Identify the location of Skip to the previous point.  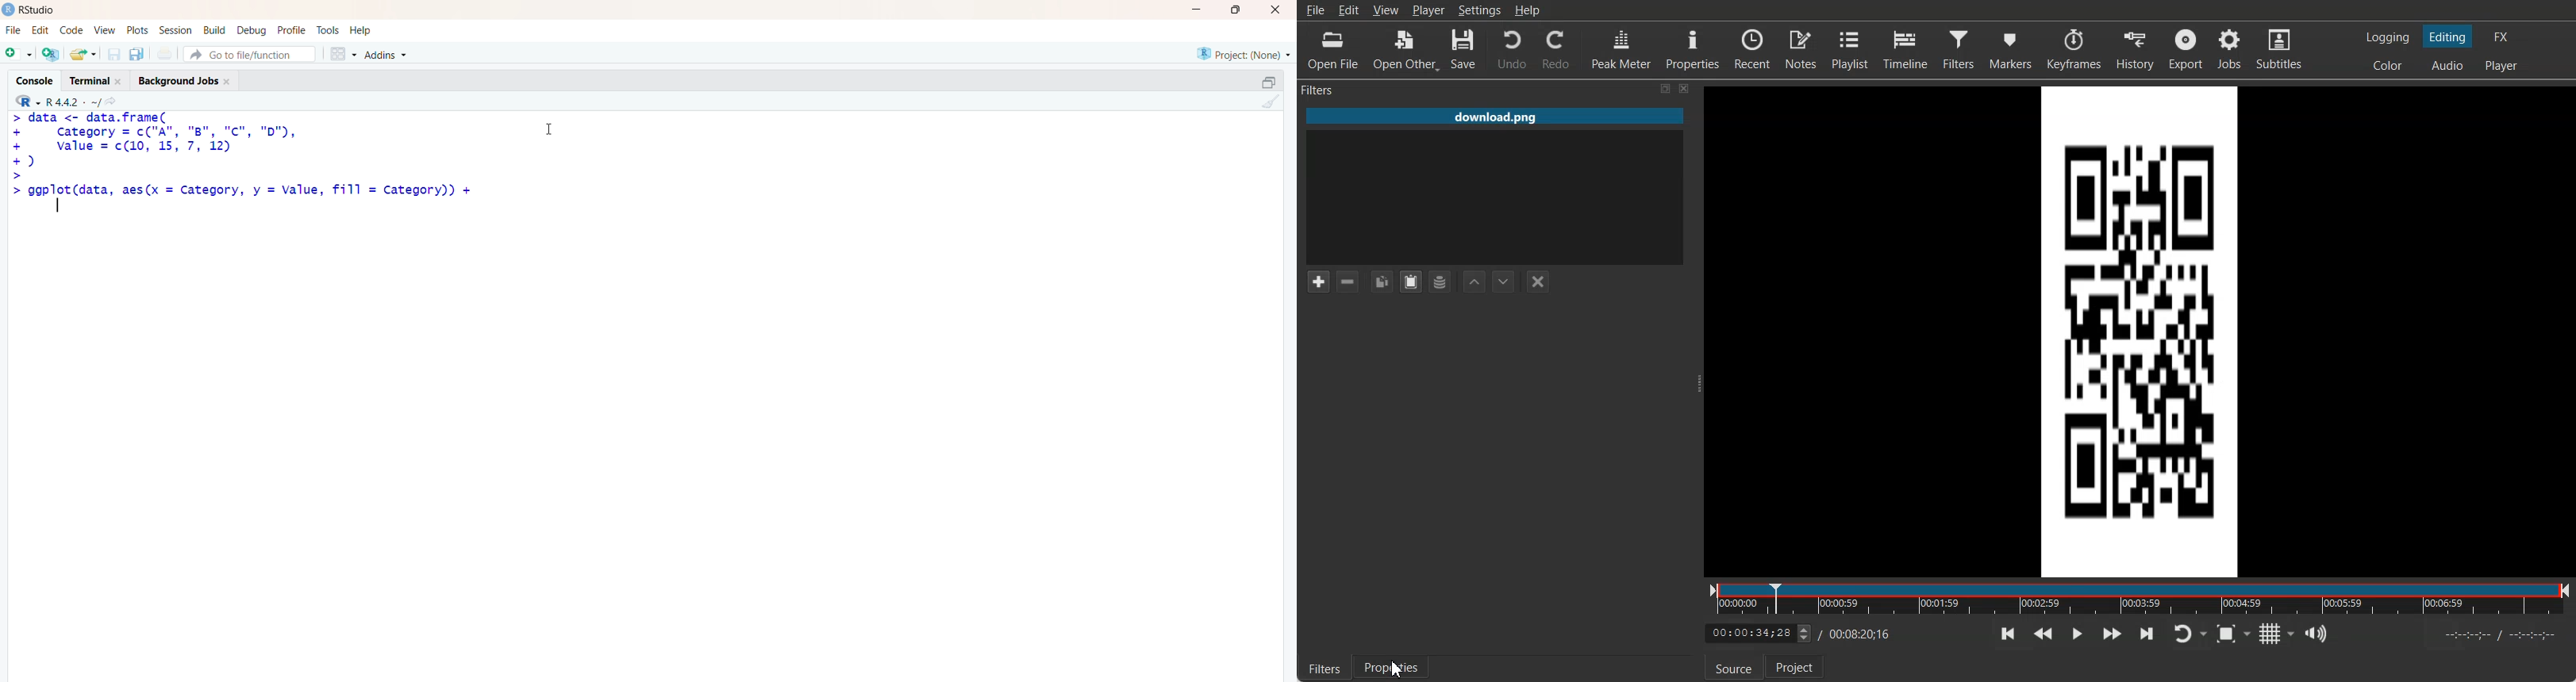
(2008, 634).